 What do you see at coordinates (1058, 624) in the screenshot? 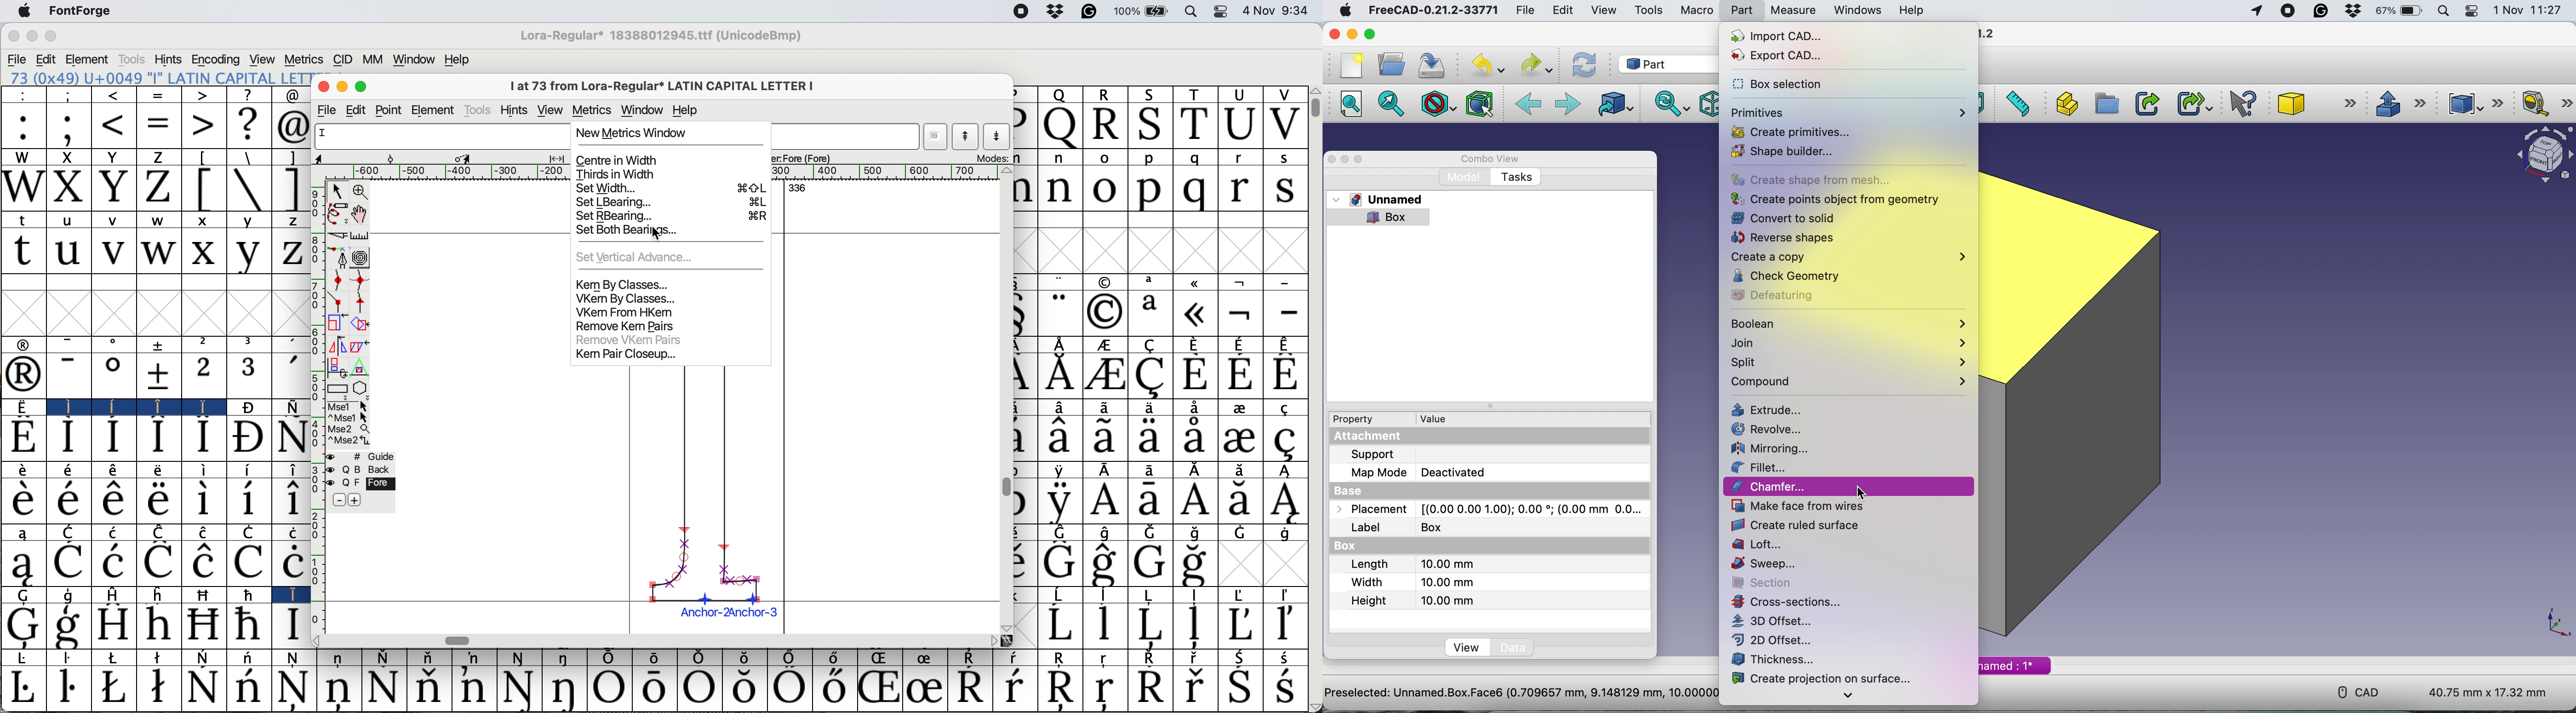
I see `Symbol` at bounding box center [1058, 624].